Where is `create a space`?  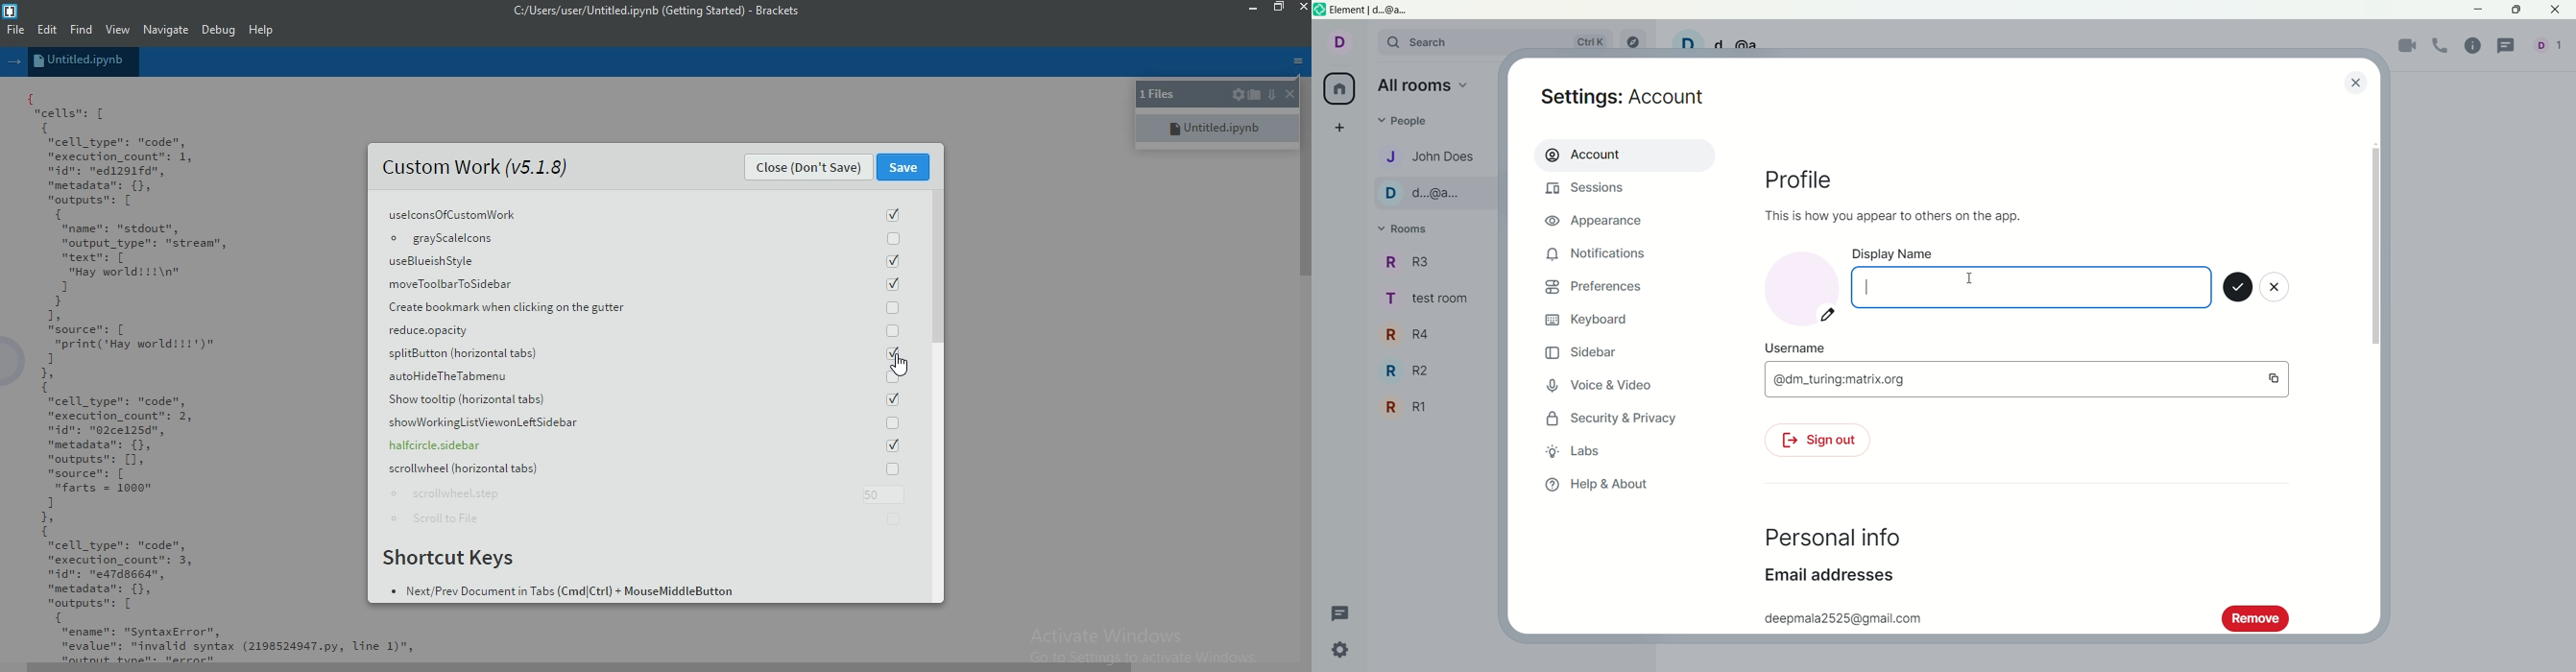 create a space is located at coordinates (1344, 128).